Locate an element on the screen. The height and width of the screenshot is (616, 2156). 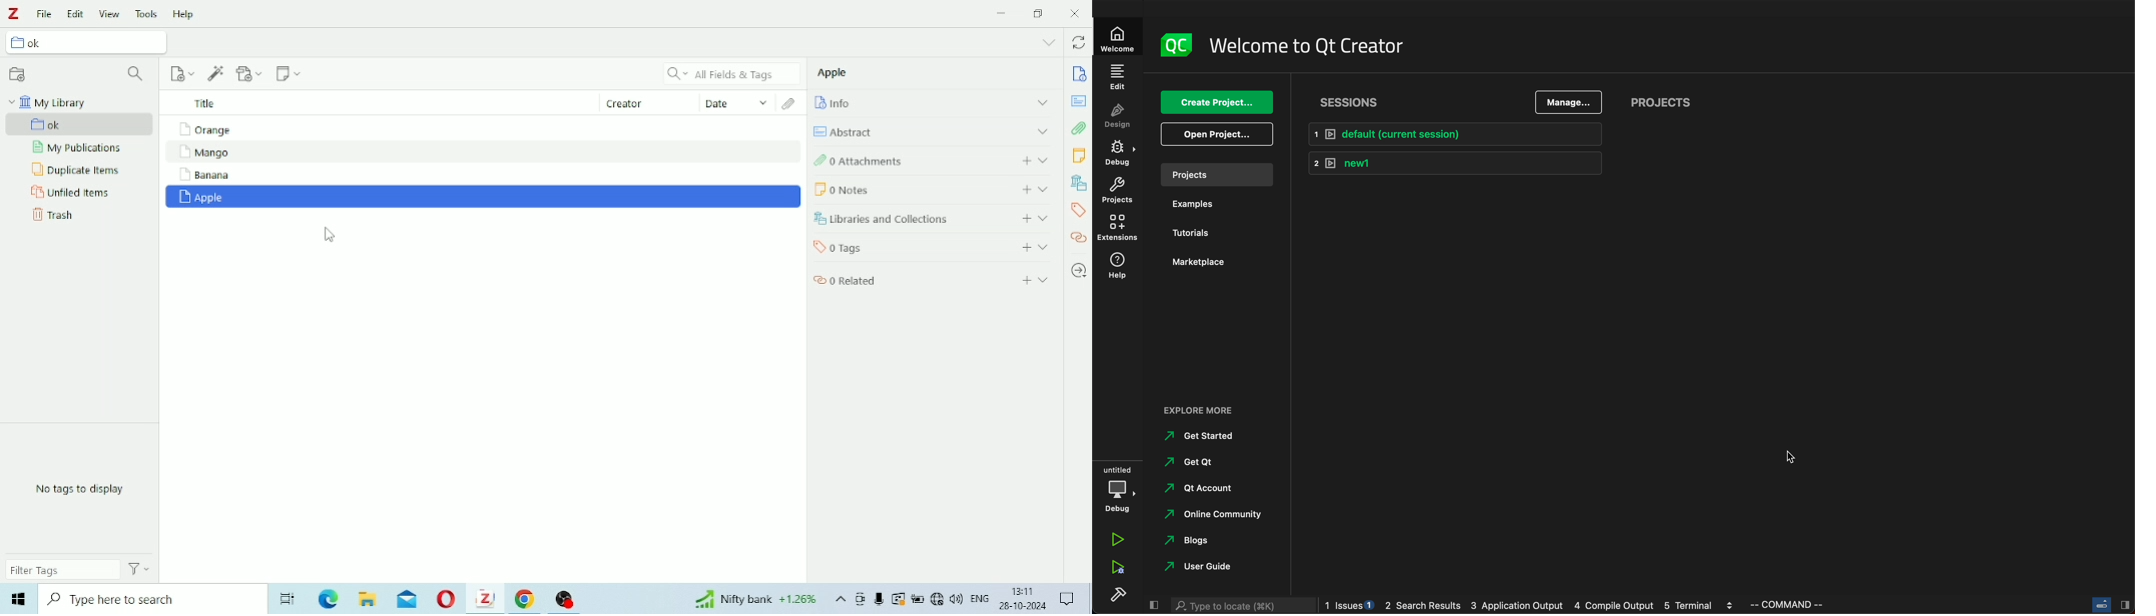
Creator is located at coordinates (635, 104).